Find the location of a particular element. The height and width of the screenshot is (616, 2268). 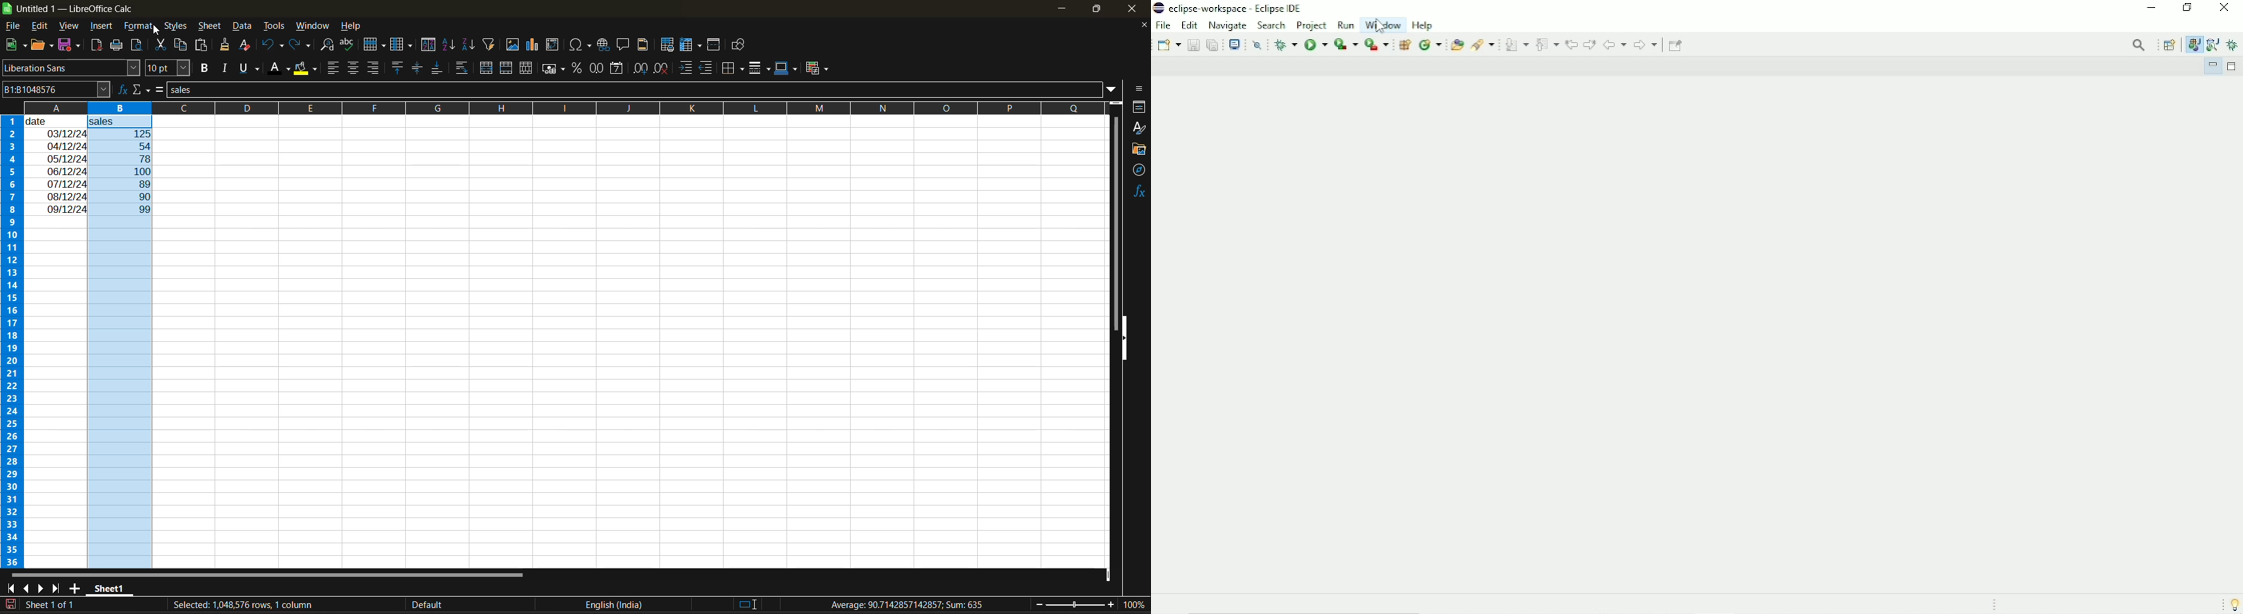

scroll to previous sheet is located at coordinates (25, 588).